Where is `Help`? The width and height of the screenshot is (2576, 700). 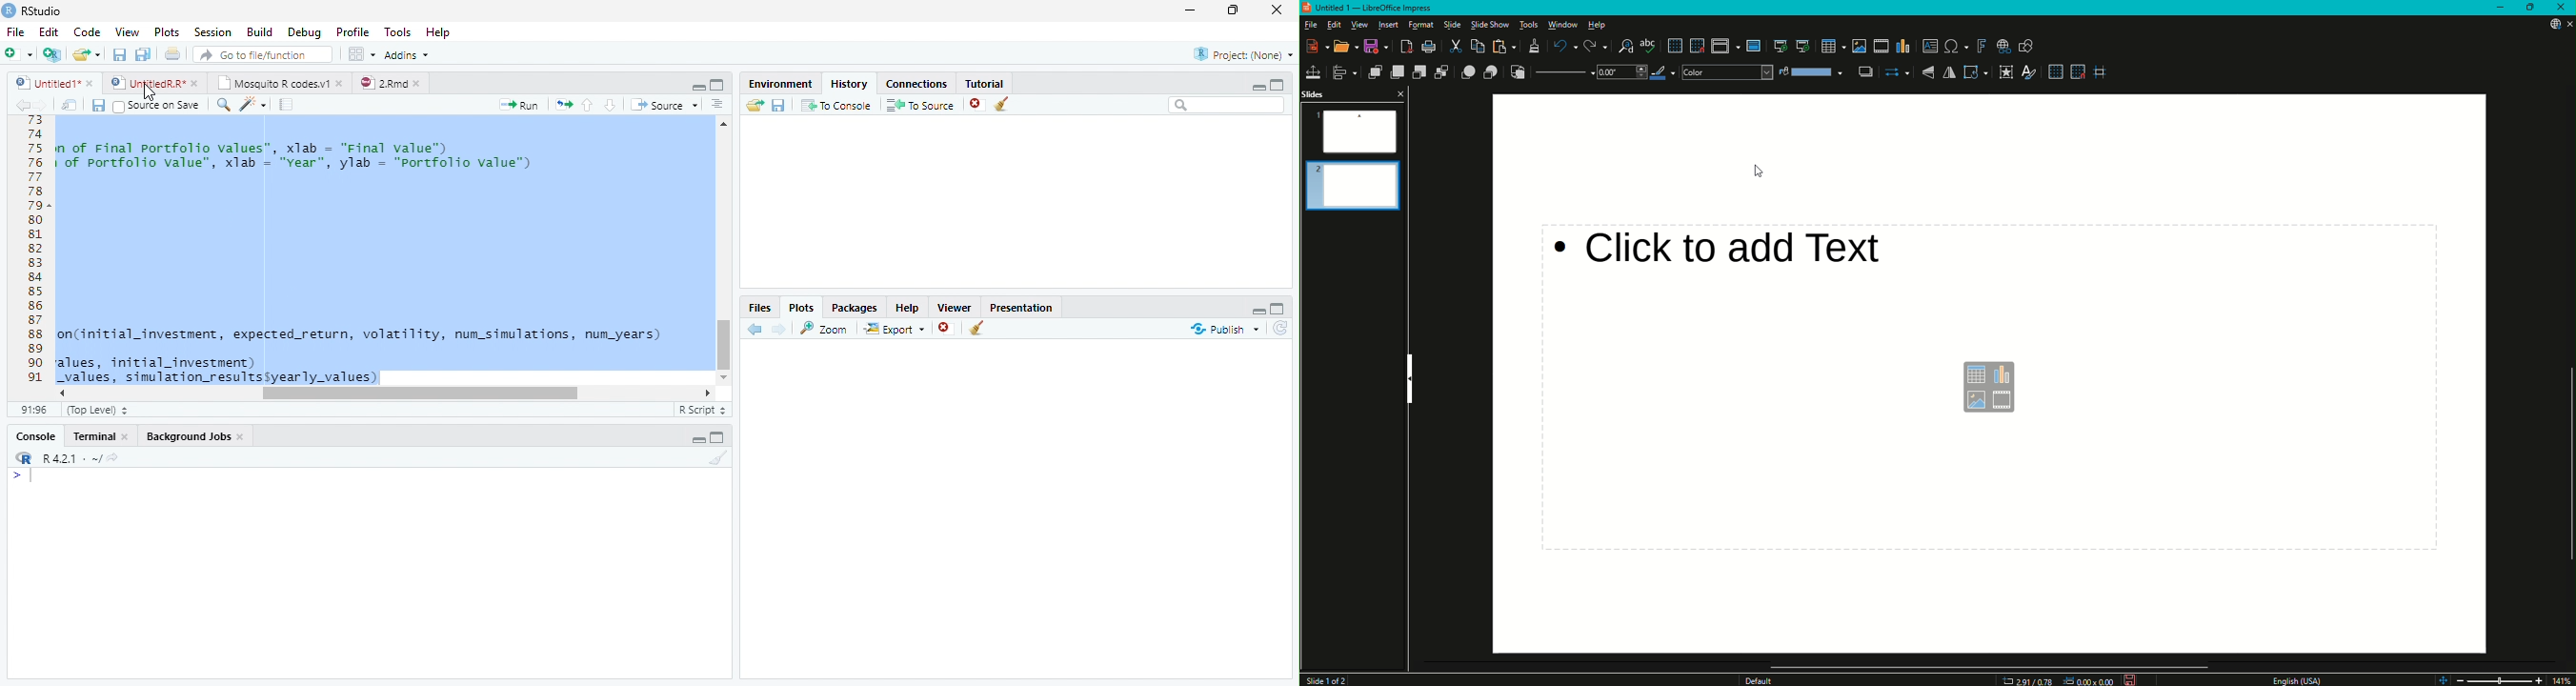 Help is located at coordinates (907, 307).